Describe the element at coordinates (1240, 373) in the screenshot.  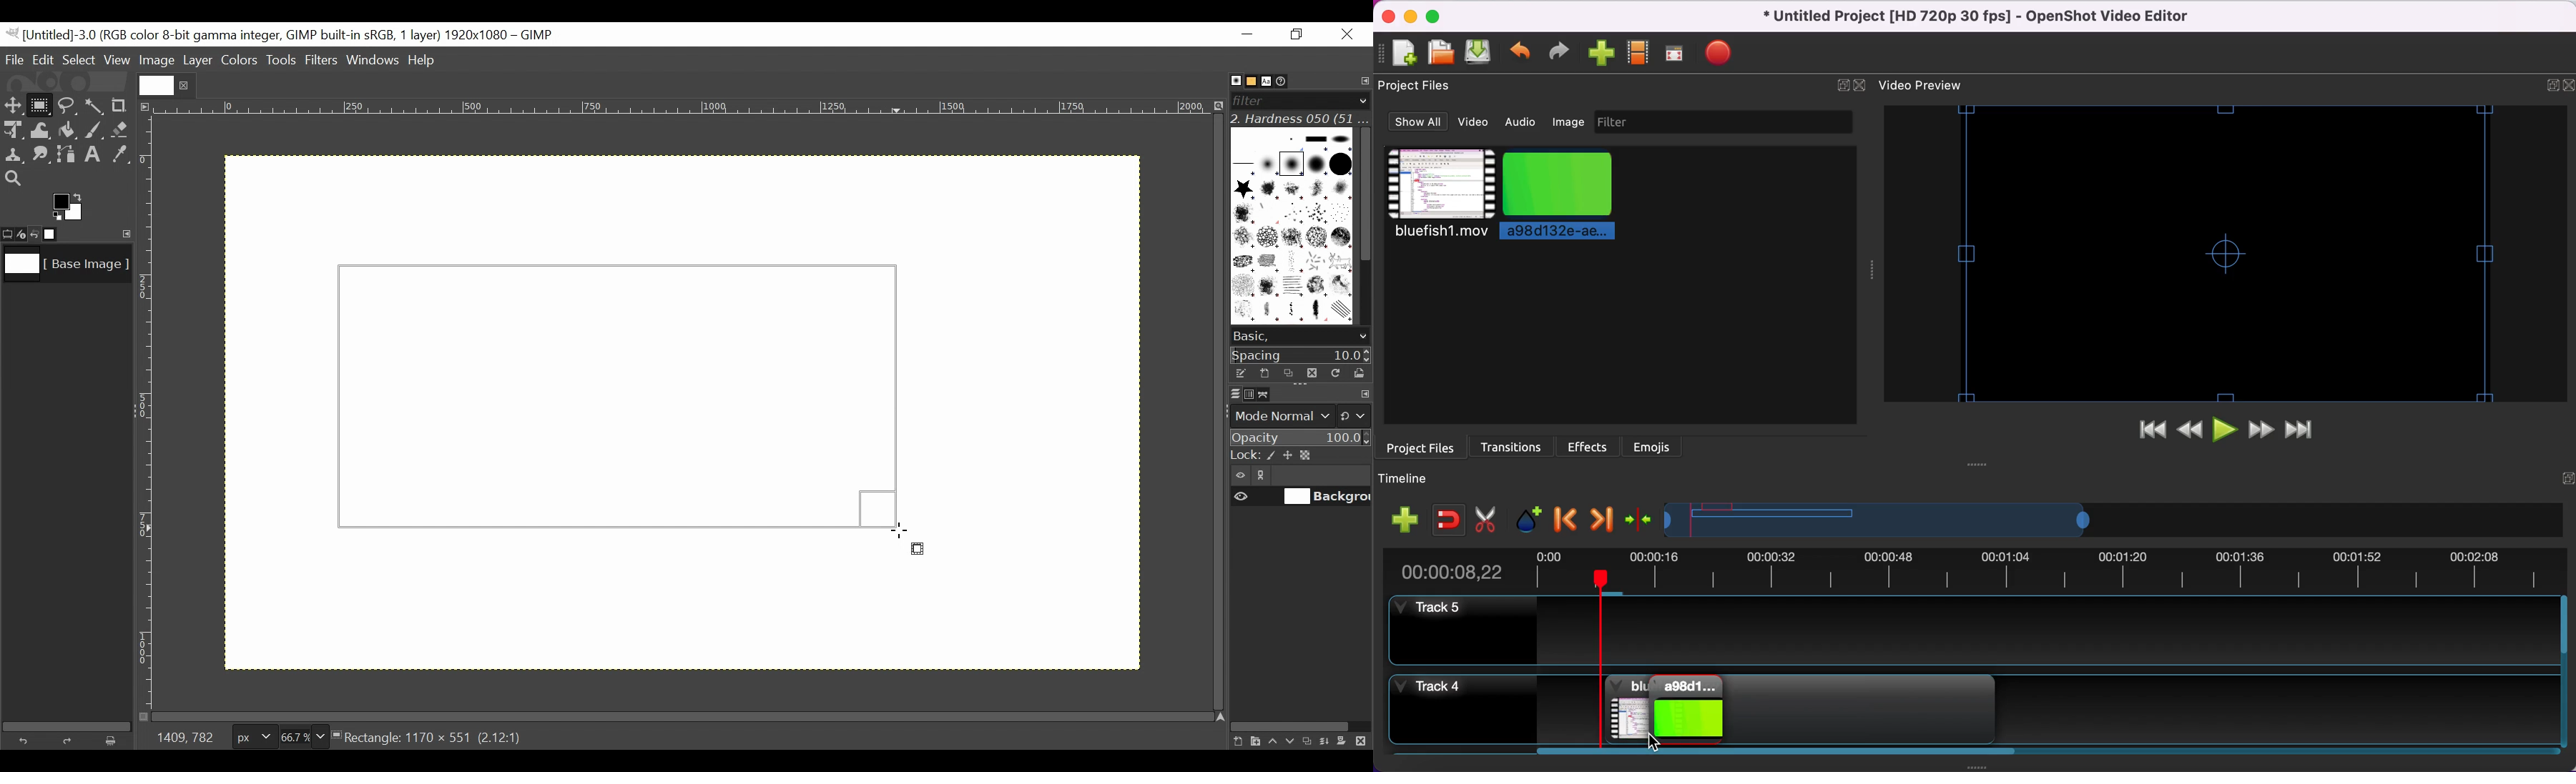
I see `Edit the brush` at that location.